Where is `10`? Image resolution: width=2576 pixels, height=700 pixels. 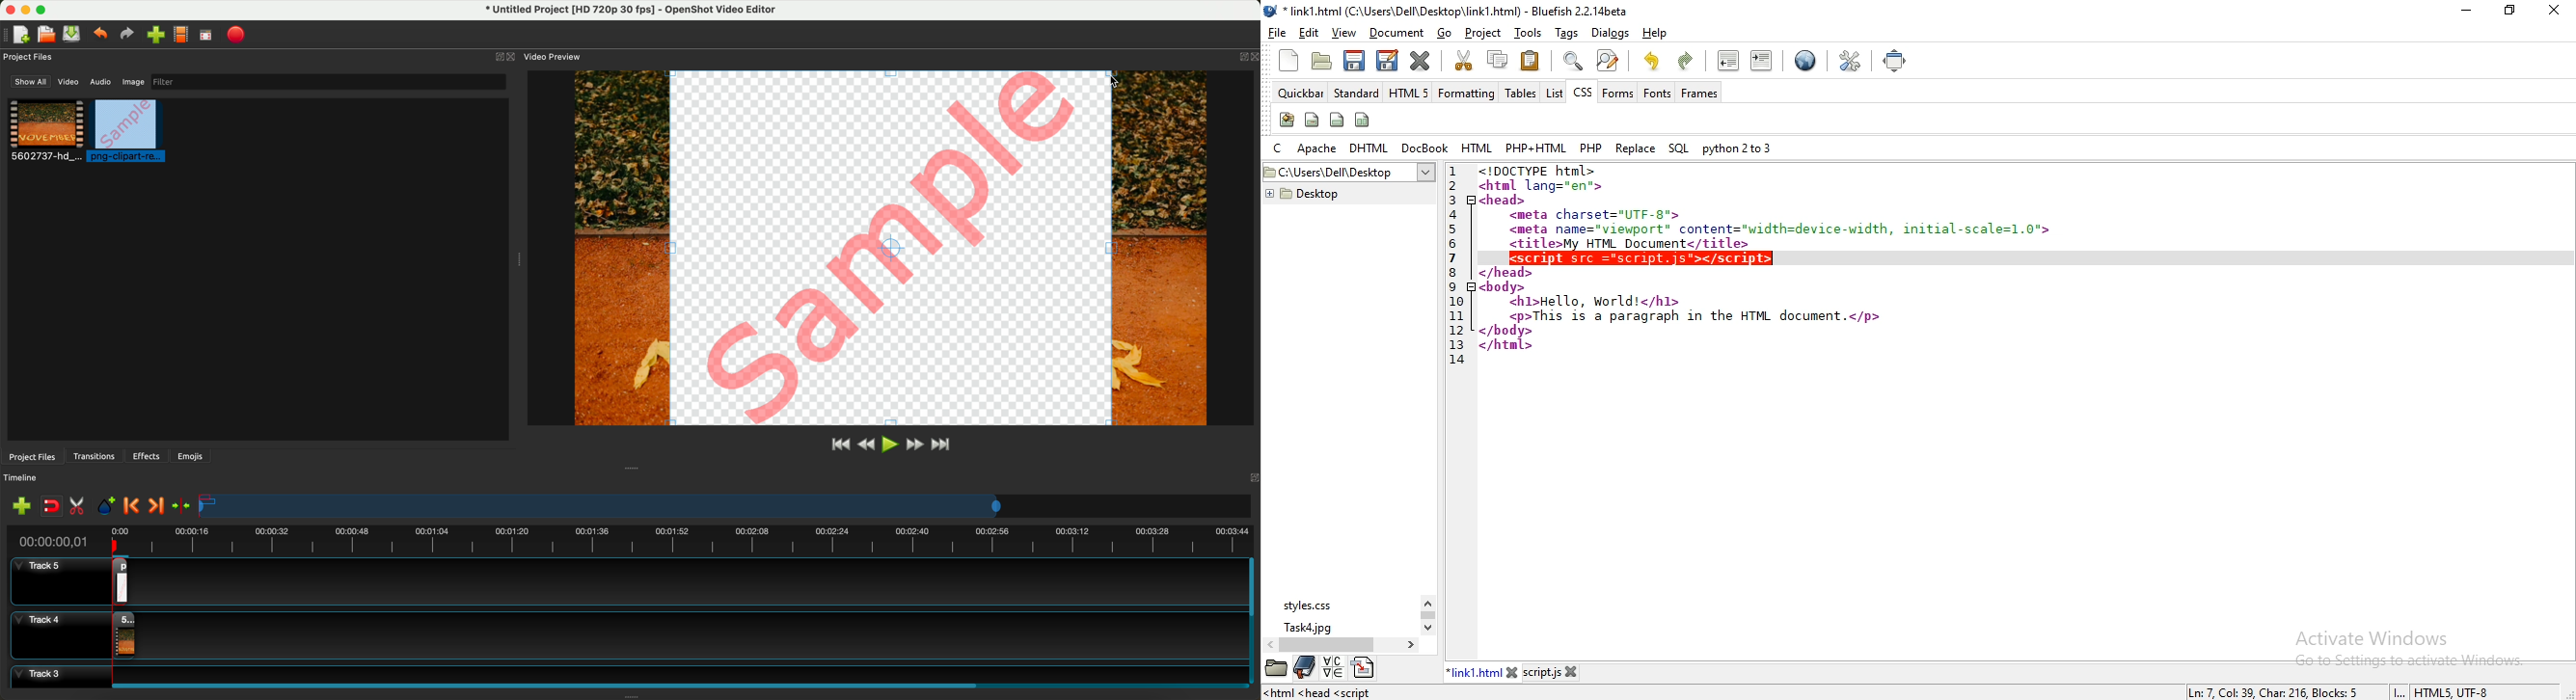
10 is located at coordinates (1456, 302).